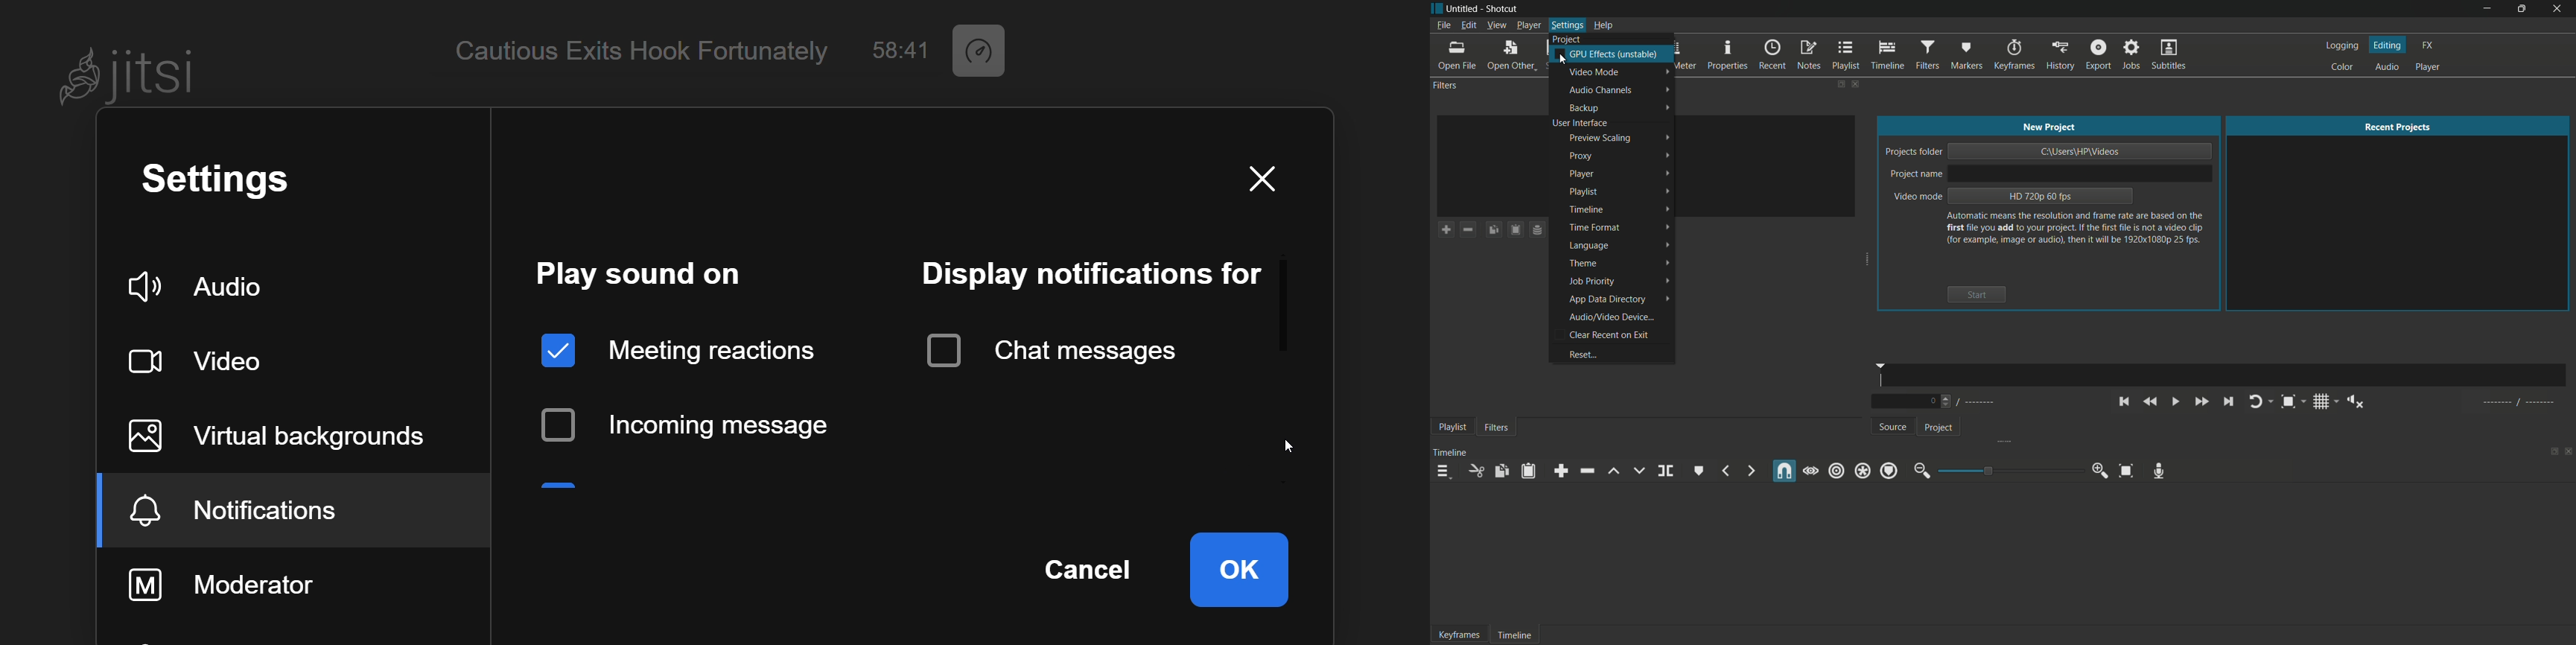  Describe the element at coordinates (1697, 470) in the screenshot. I see `create or edit marker` at that location.